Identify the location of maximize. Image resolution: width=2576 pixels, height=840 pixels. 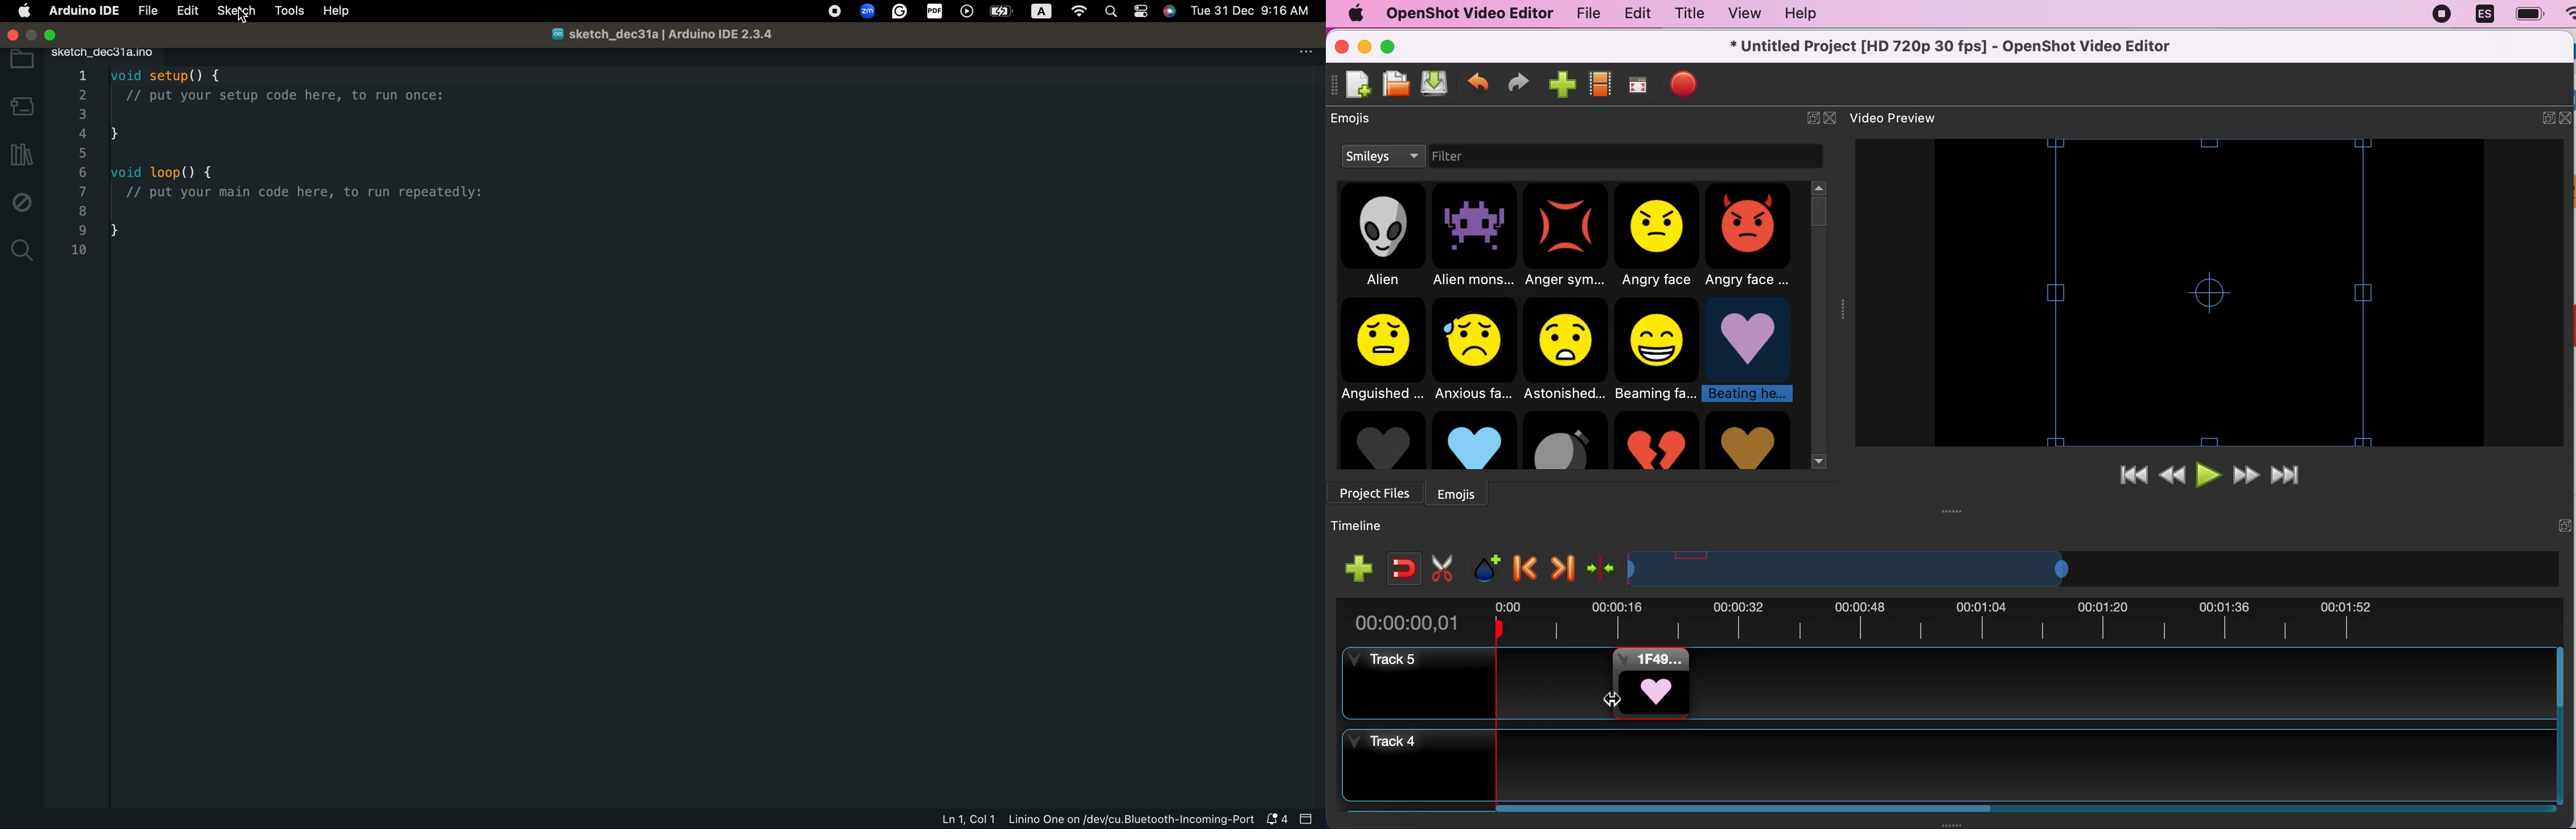
(1391, 46).